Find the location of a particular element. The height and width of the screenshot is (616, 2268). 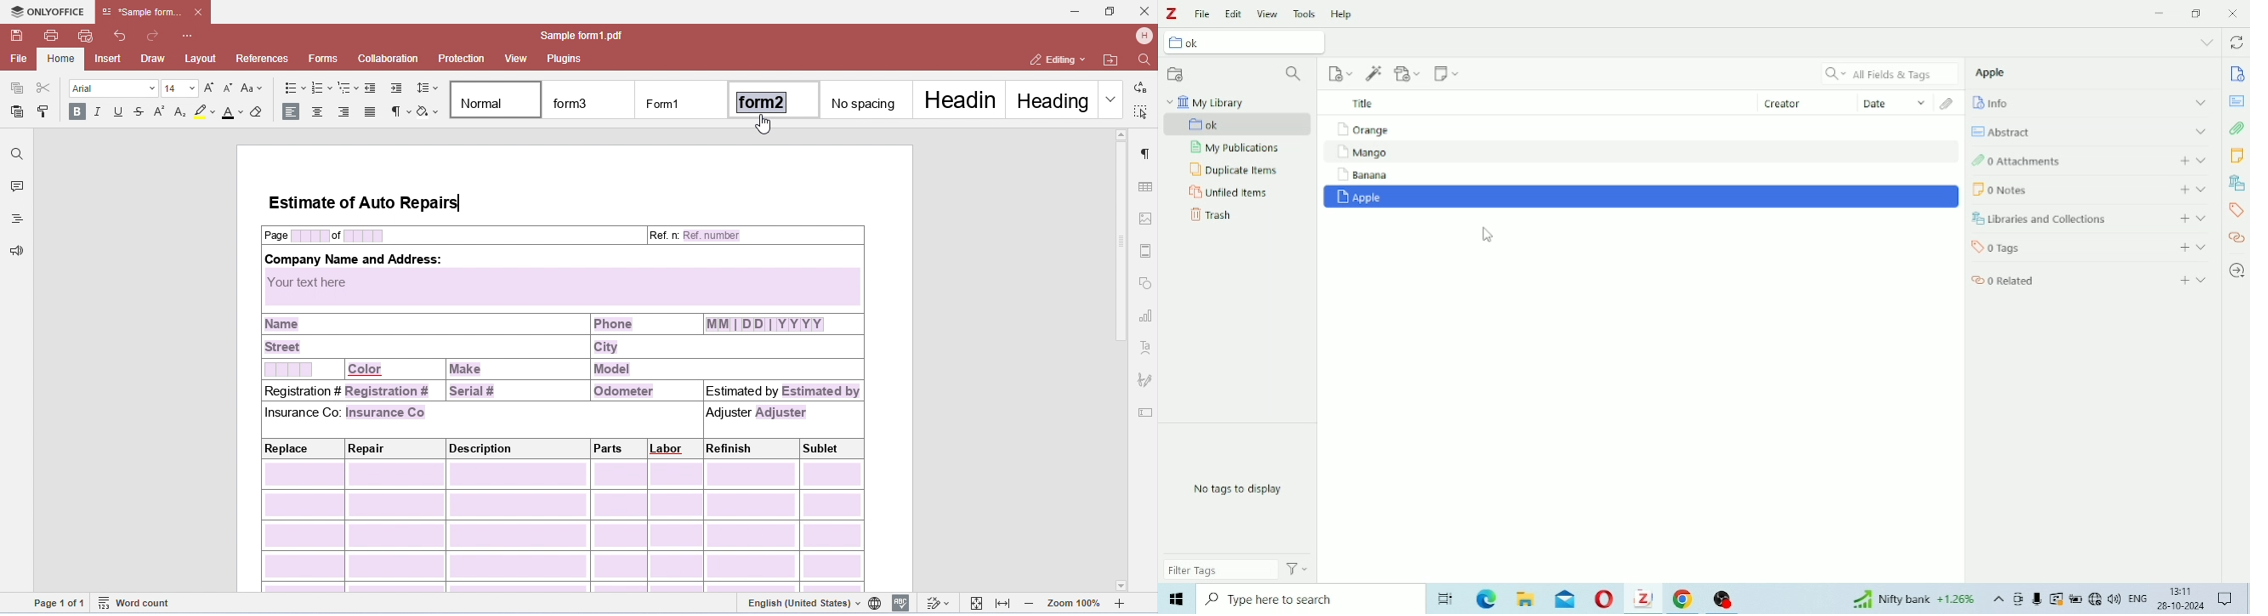

Related is located at coordinates (2237, 241).